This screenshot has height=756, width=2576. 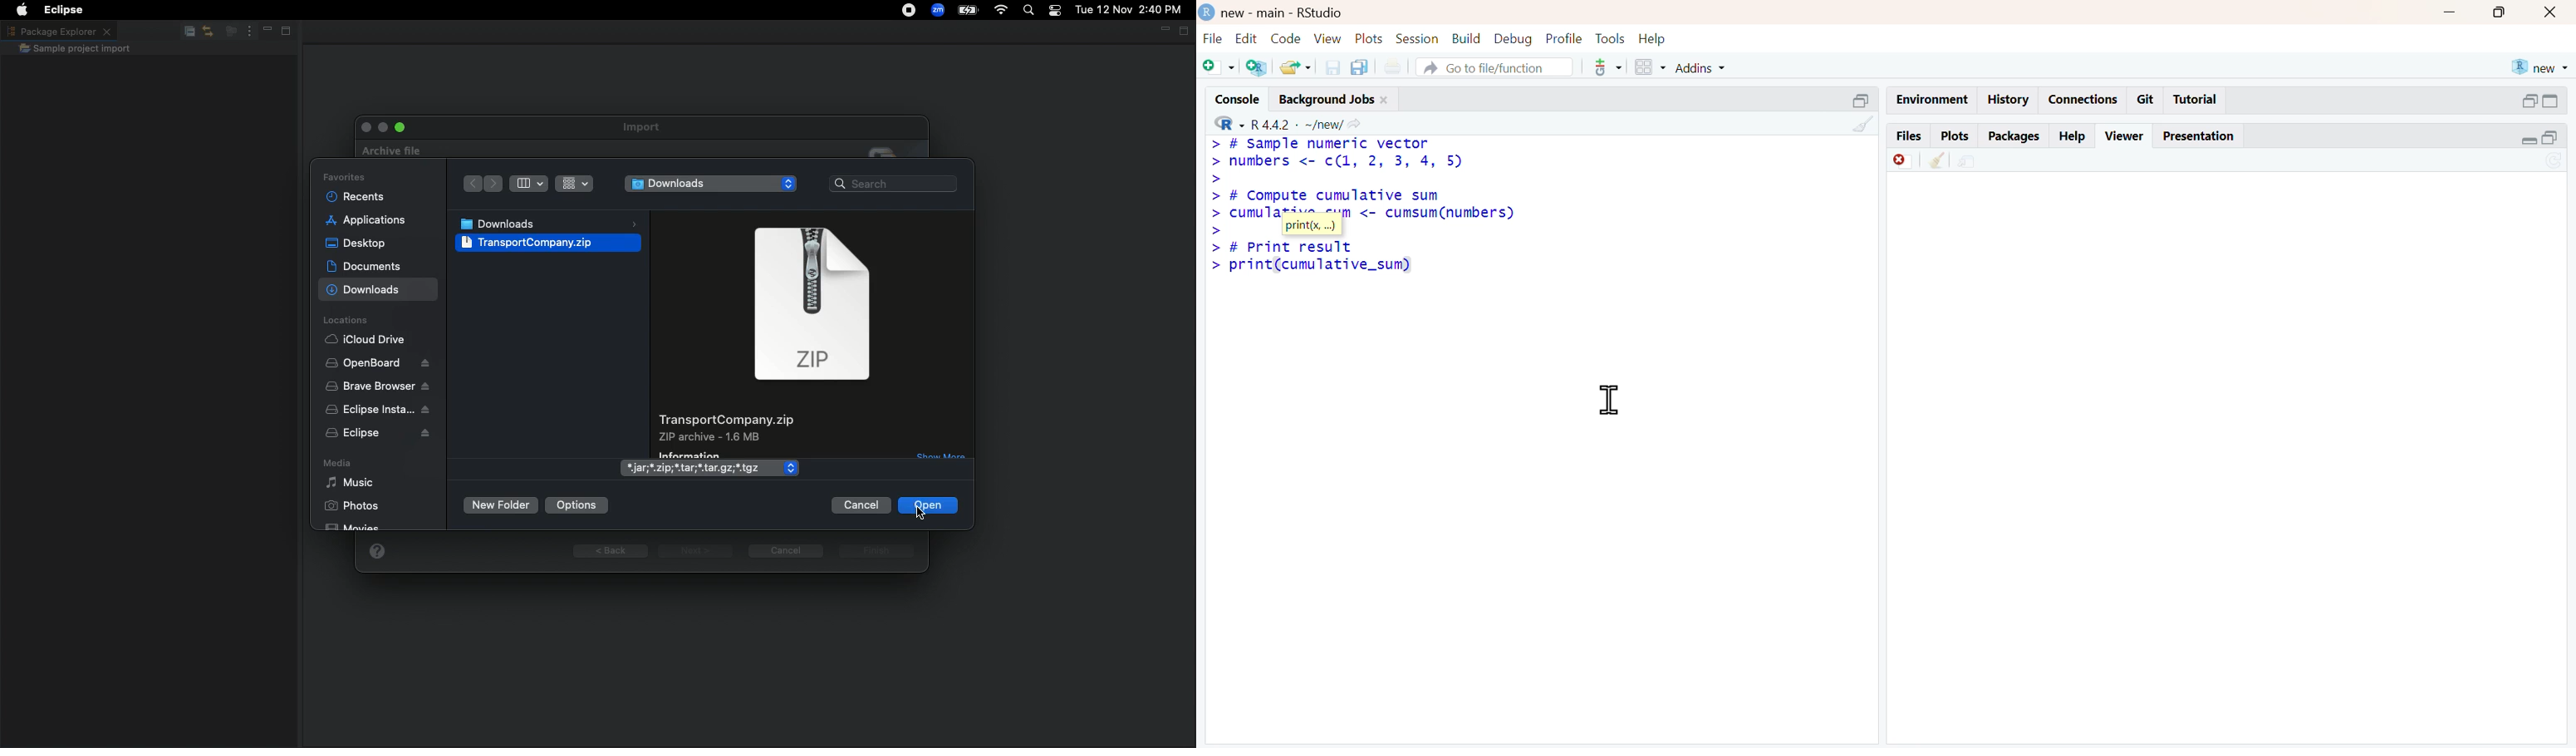 I want to click on >, so click(x=1217, y=231).